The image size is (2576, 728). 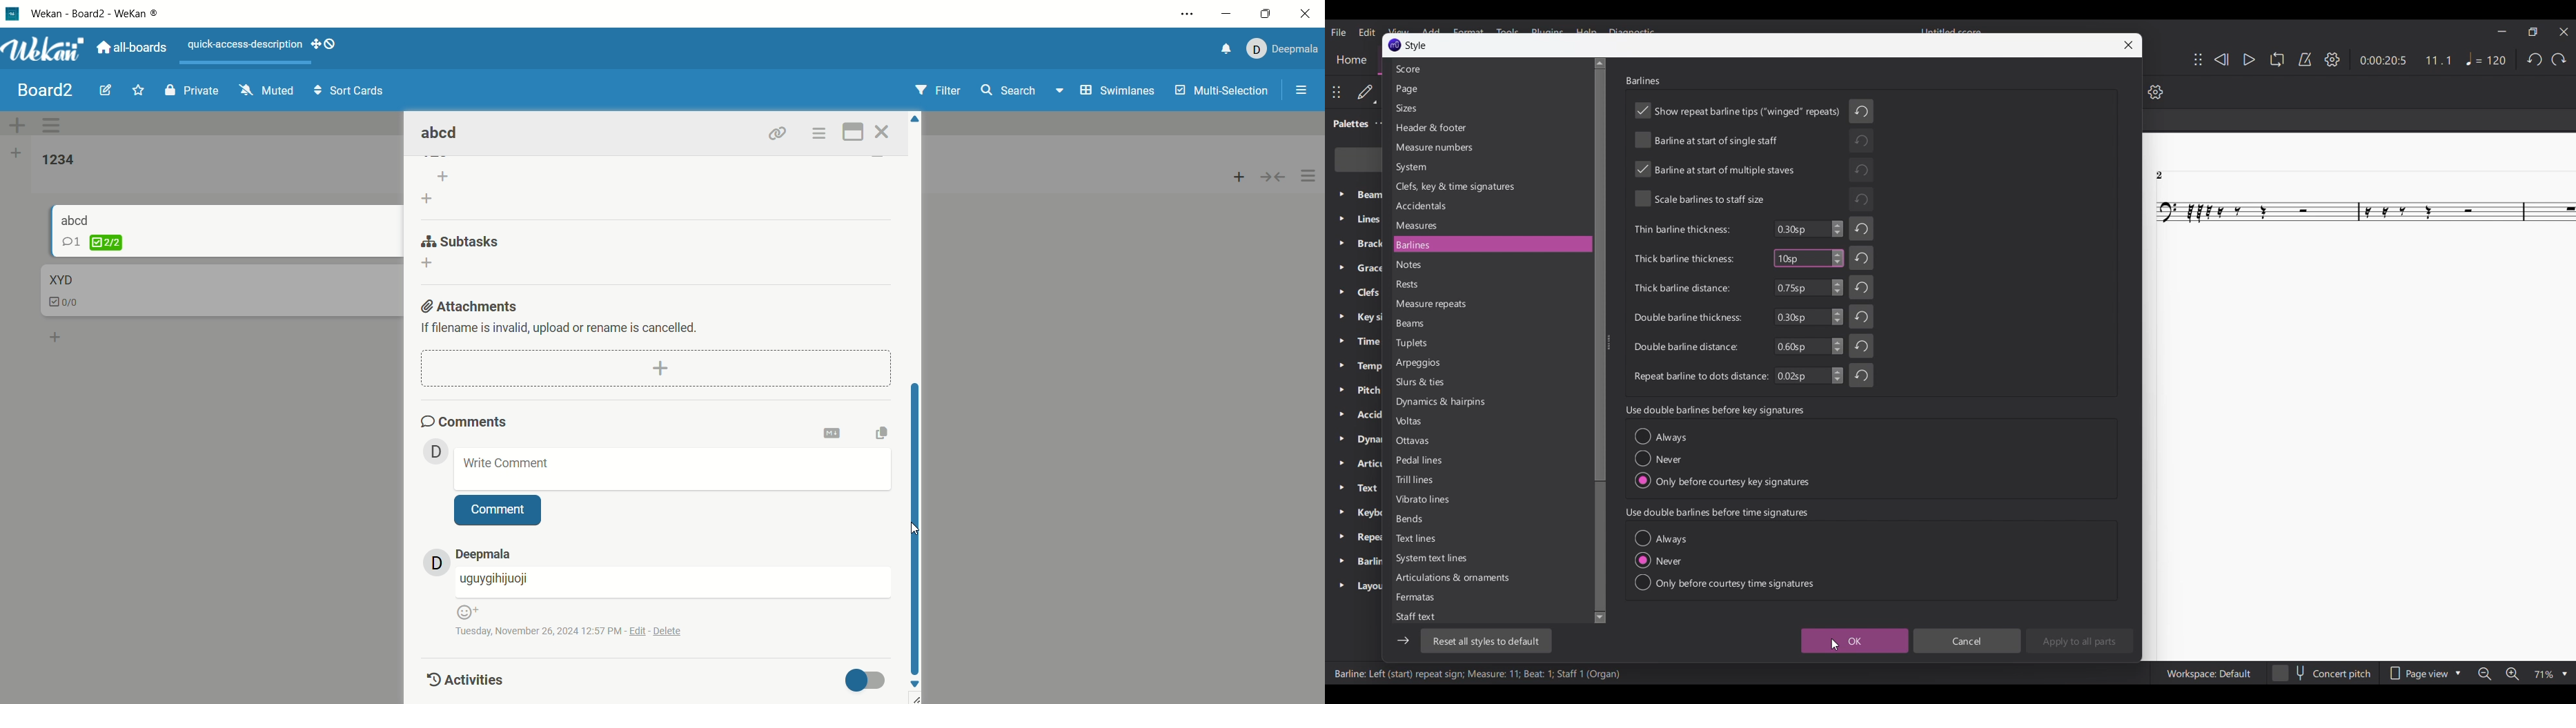 What do you see at coordinates (2333, 59) in the screenshot?
I see `Settings` at bounding box center [2333, 59].